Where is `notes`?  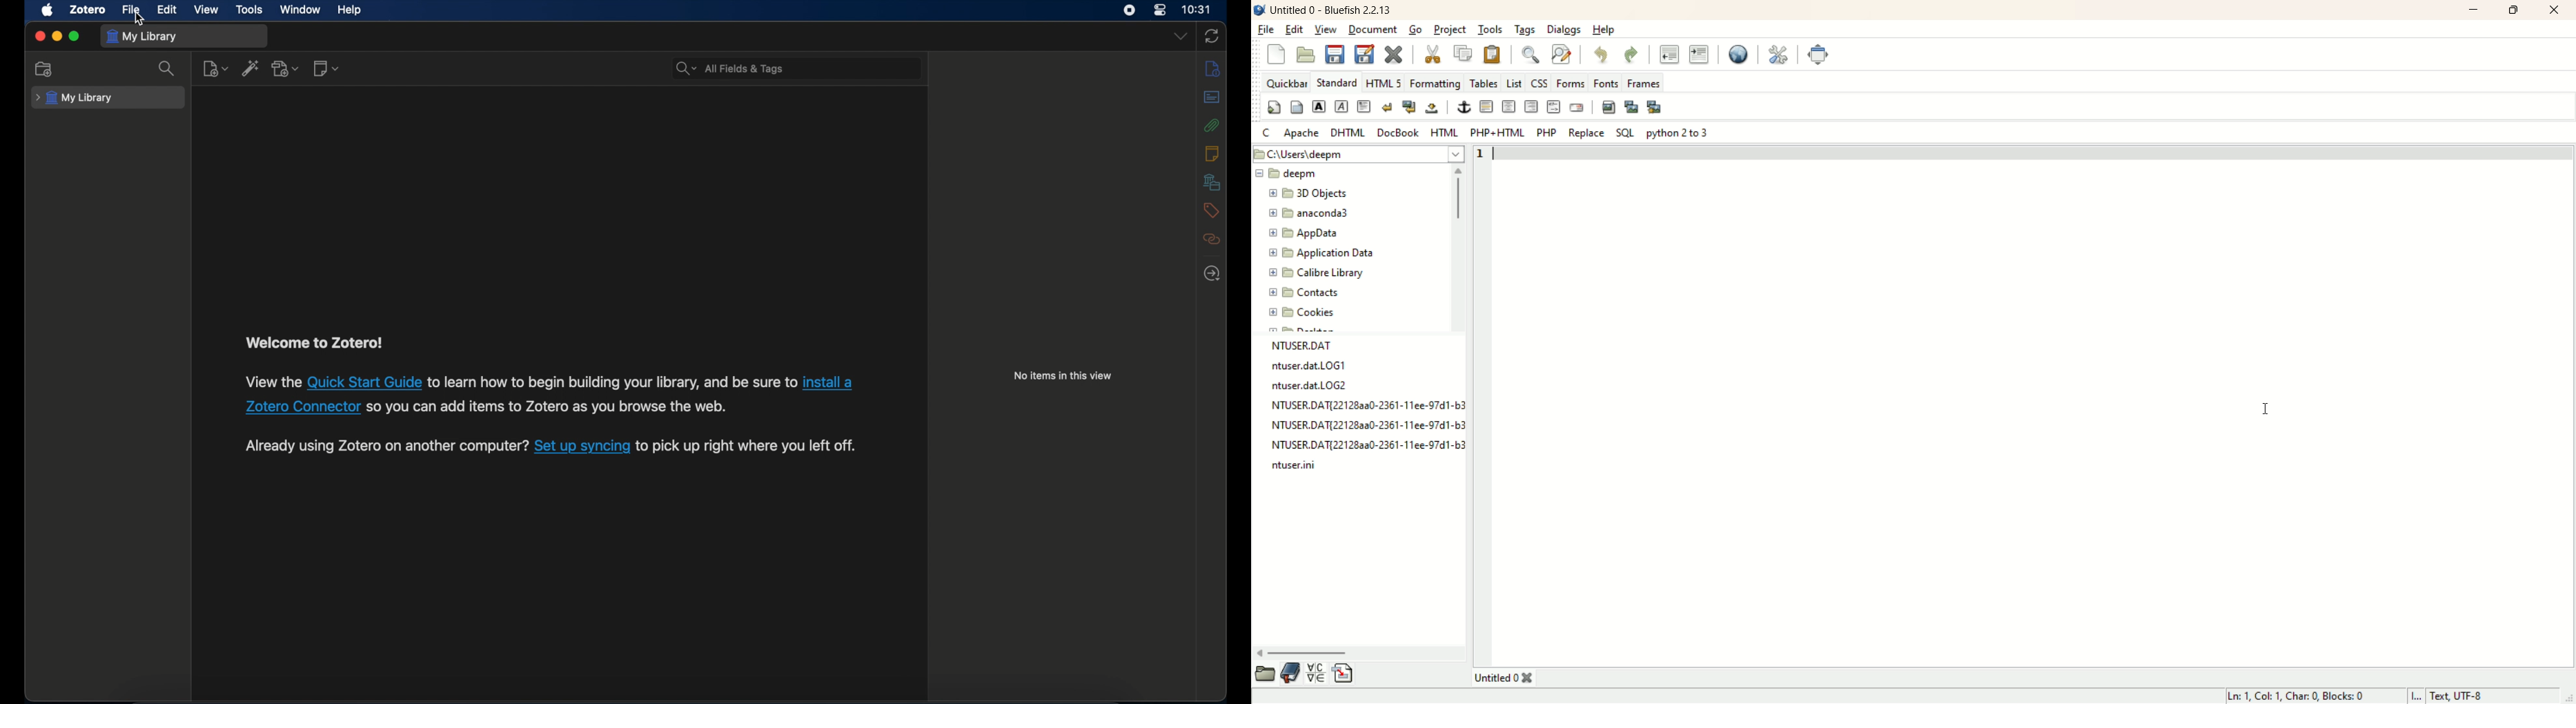
notes is located at coordinates (1212, 153).